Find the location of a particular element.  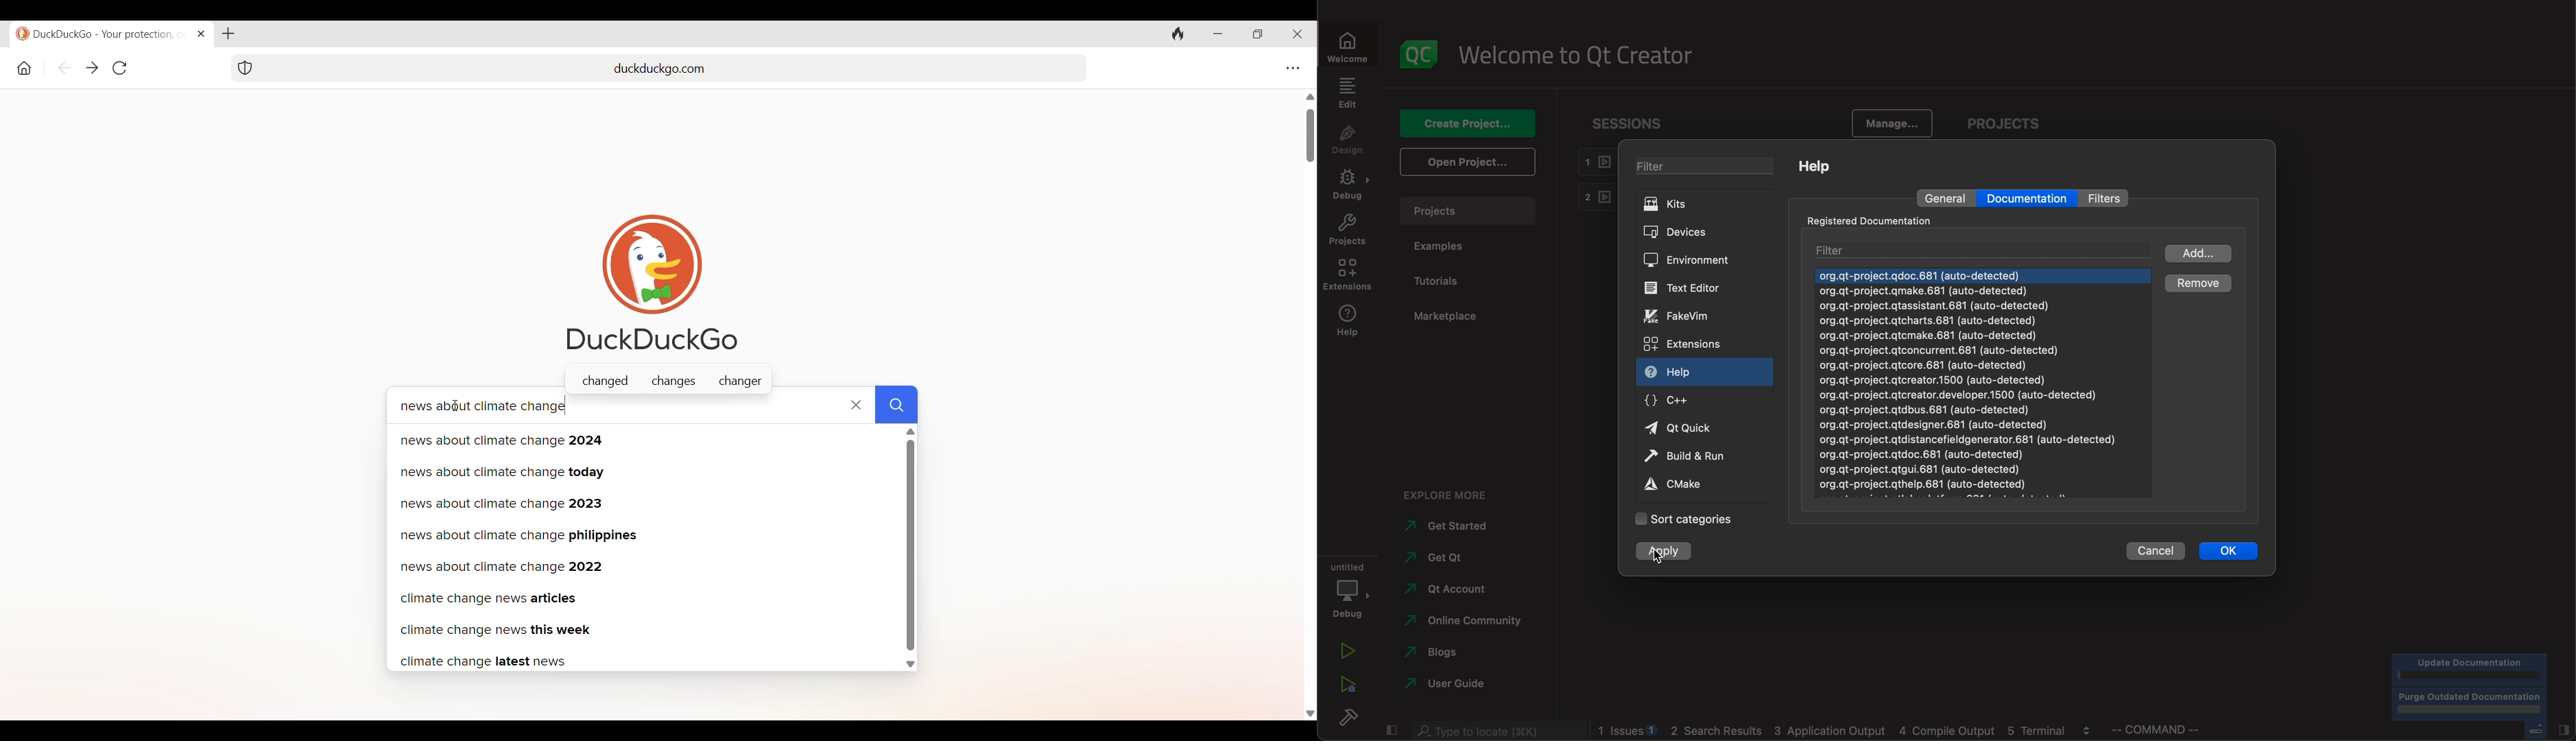

Click to search is located at coordinates (898, 403).